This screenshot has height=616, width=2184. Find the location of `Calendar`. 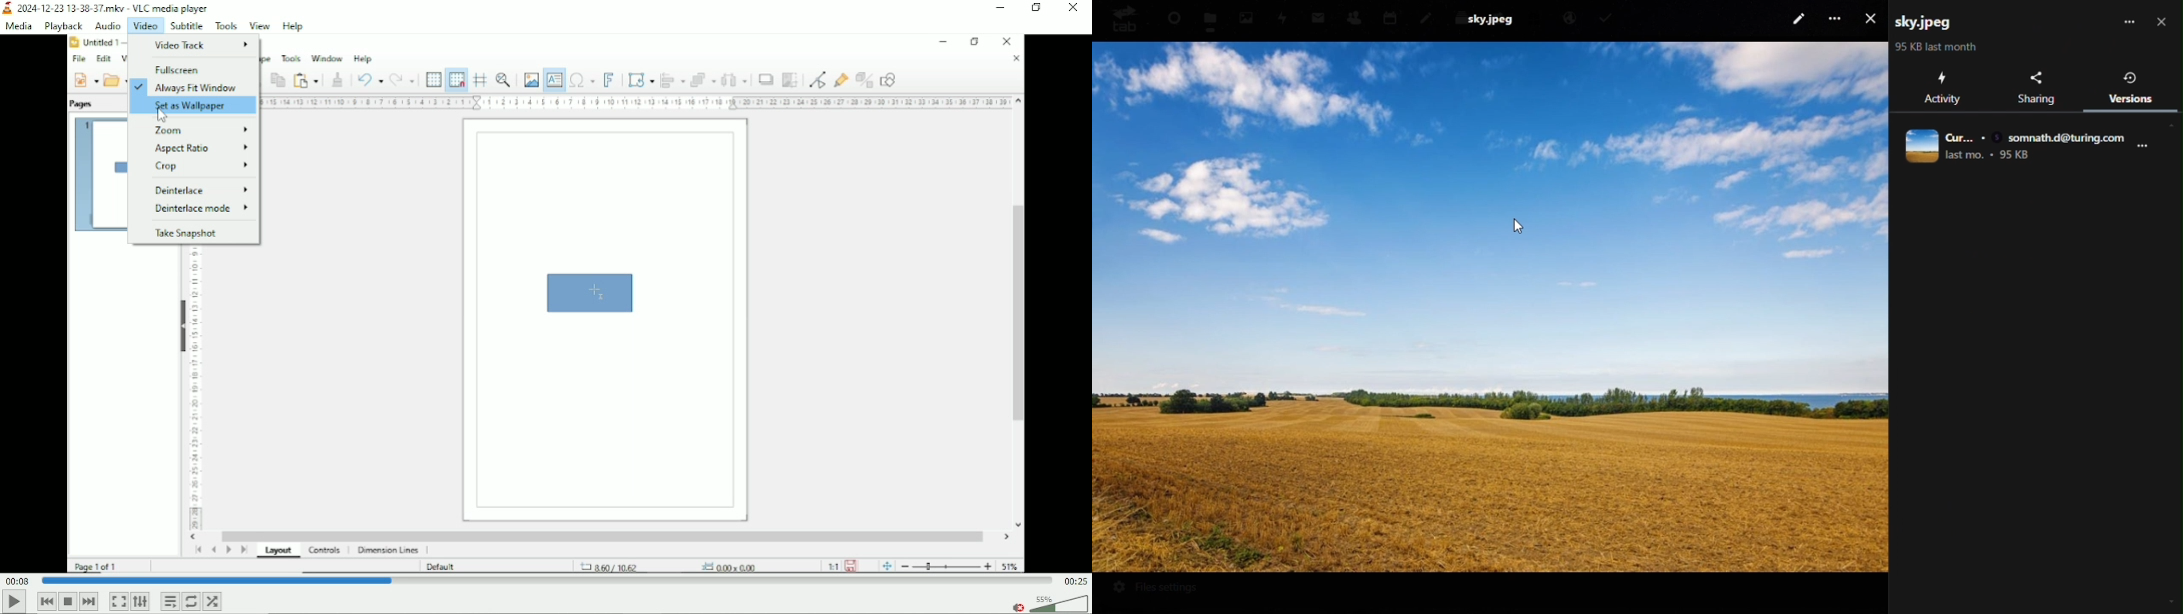

Calendar is located at coordinates (1390, 15).